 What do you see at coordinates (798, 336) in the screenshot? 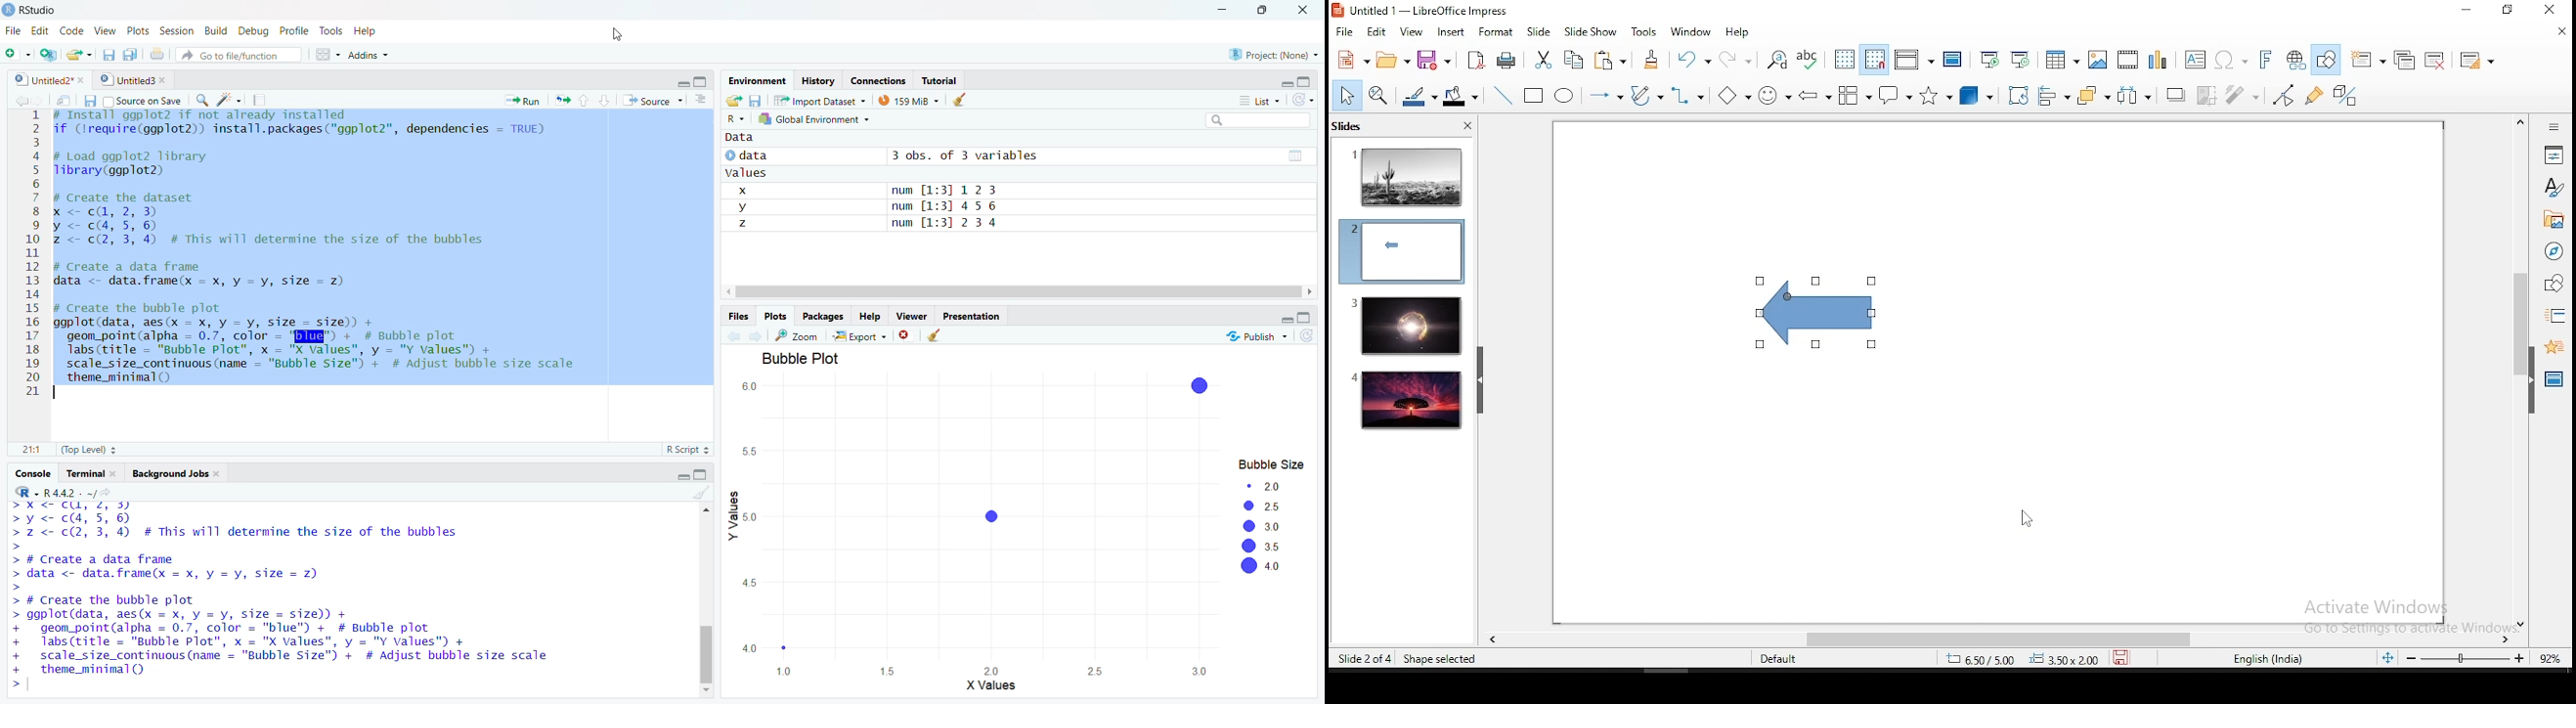
I see `zoom` at bounding box center [798, 336].